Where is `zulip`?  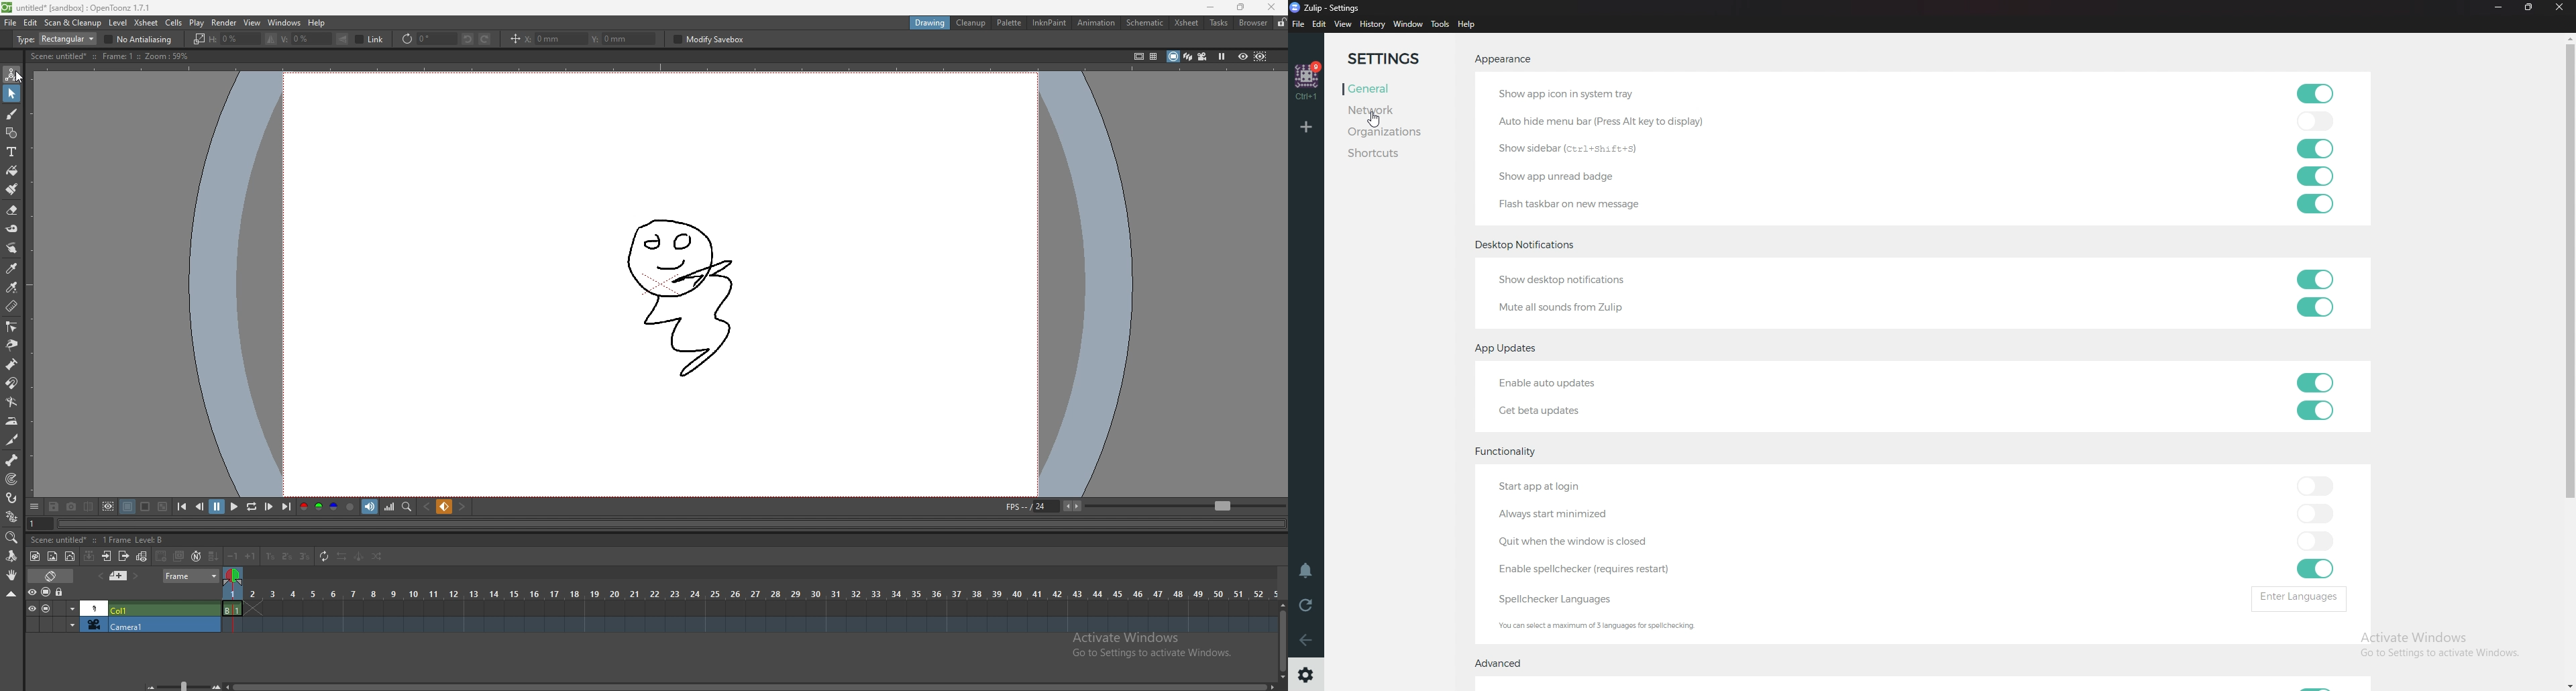
zulip is located at coordinates (1330, 7).